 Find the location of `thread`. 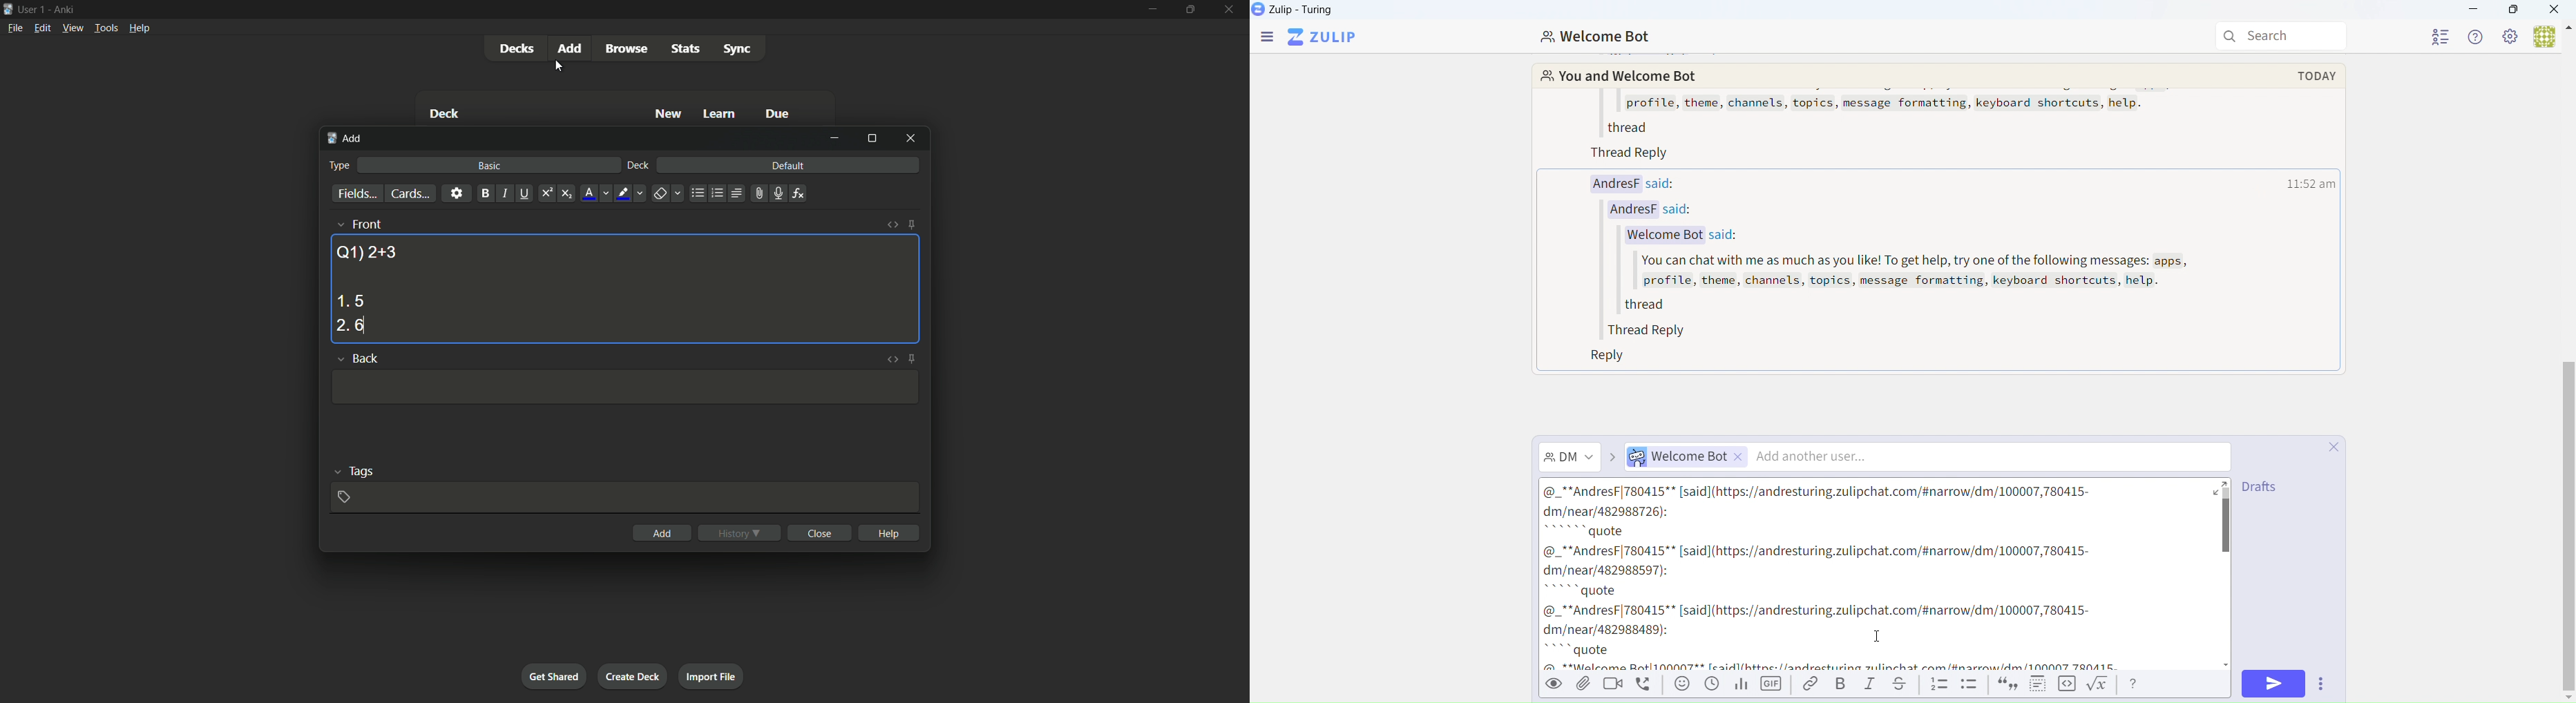

thread is located at coordinates (1623, 126).